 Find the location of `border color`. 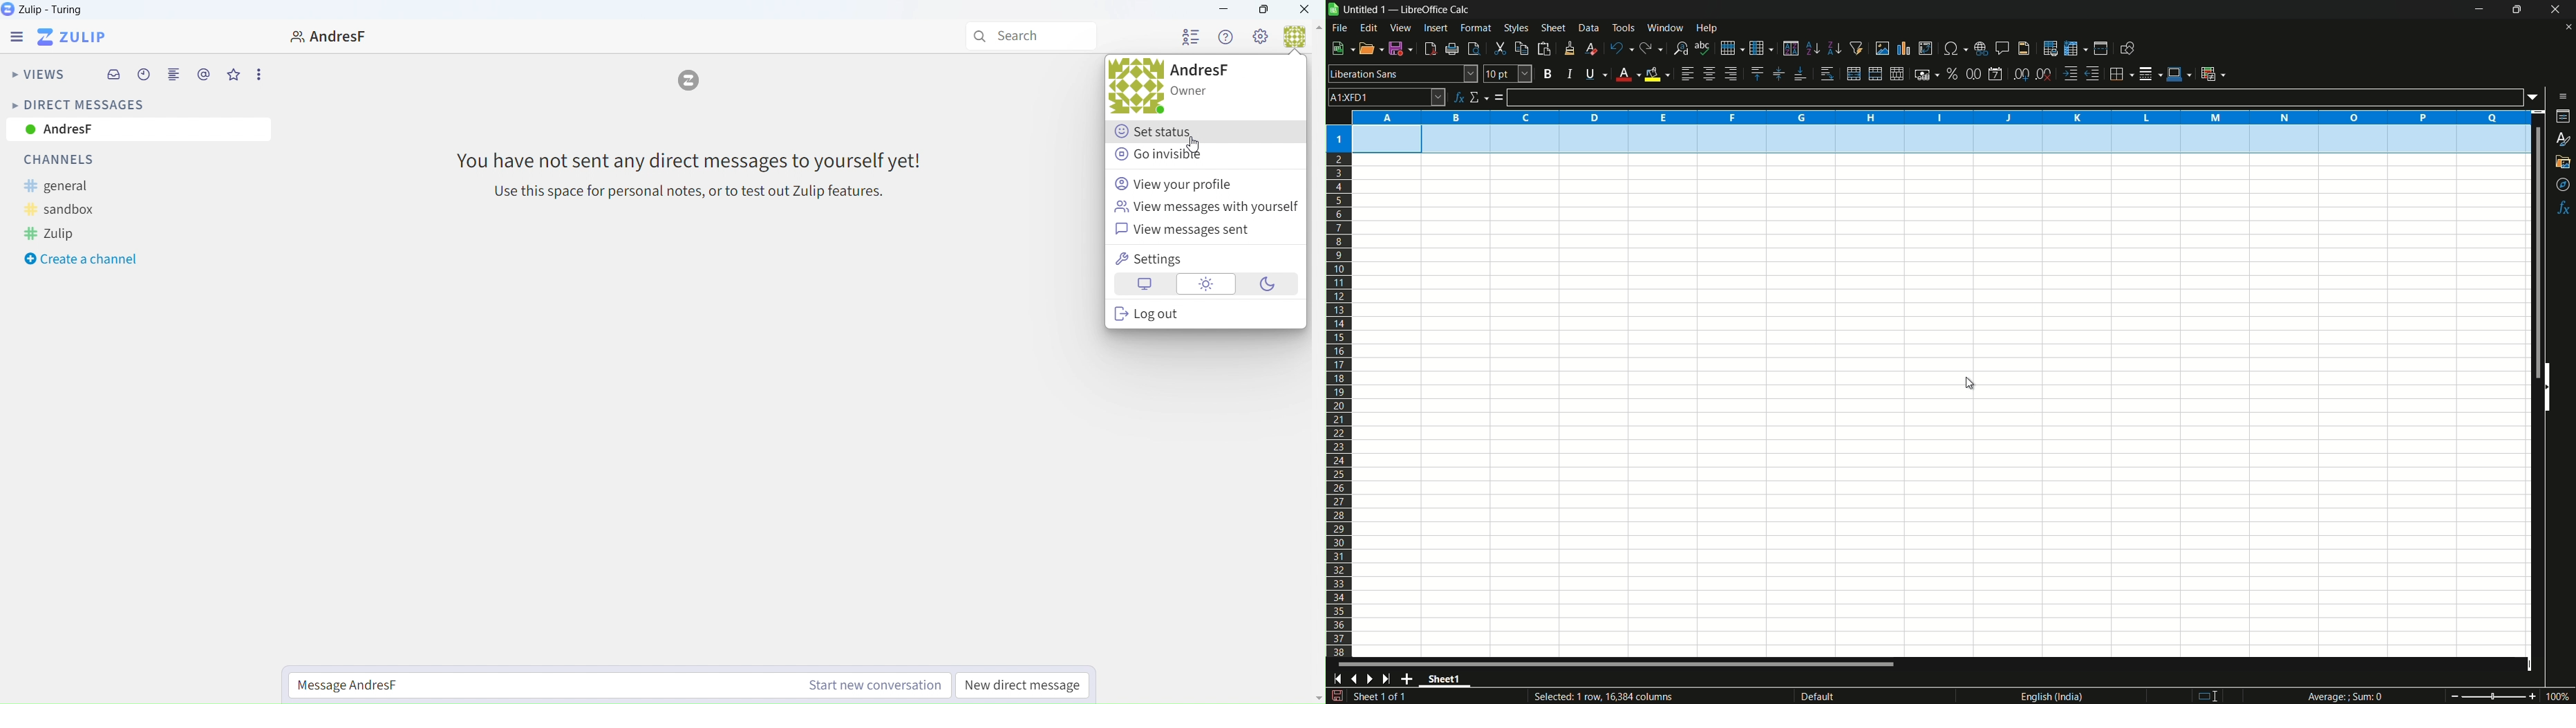

border color is located at coordinates (2179, 72).